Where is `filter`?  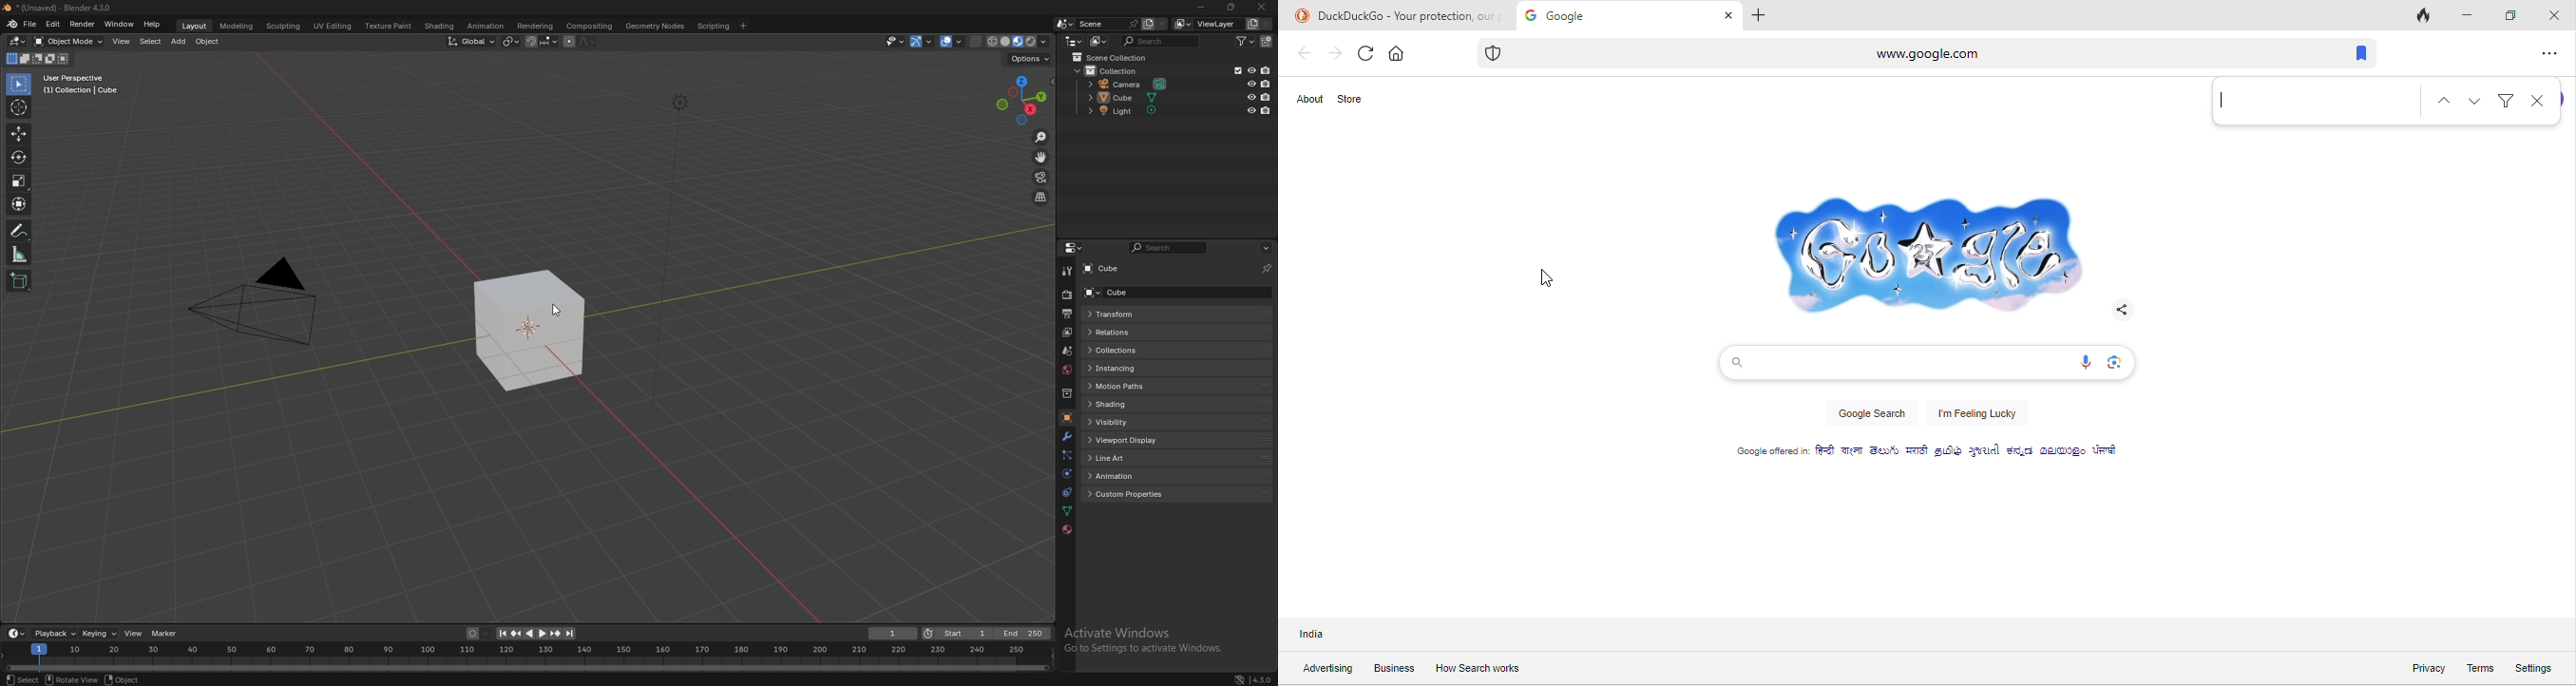
filter is located at coordinates (1246, 41).